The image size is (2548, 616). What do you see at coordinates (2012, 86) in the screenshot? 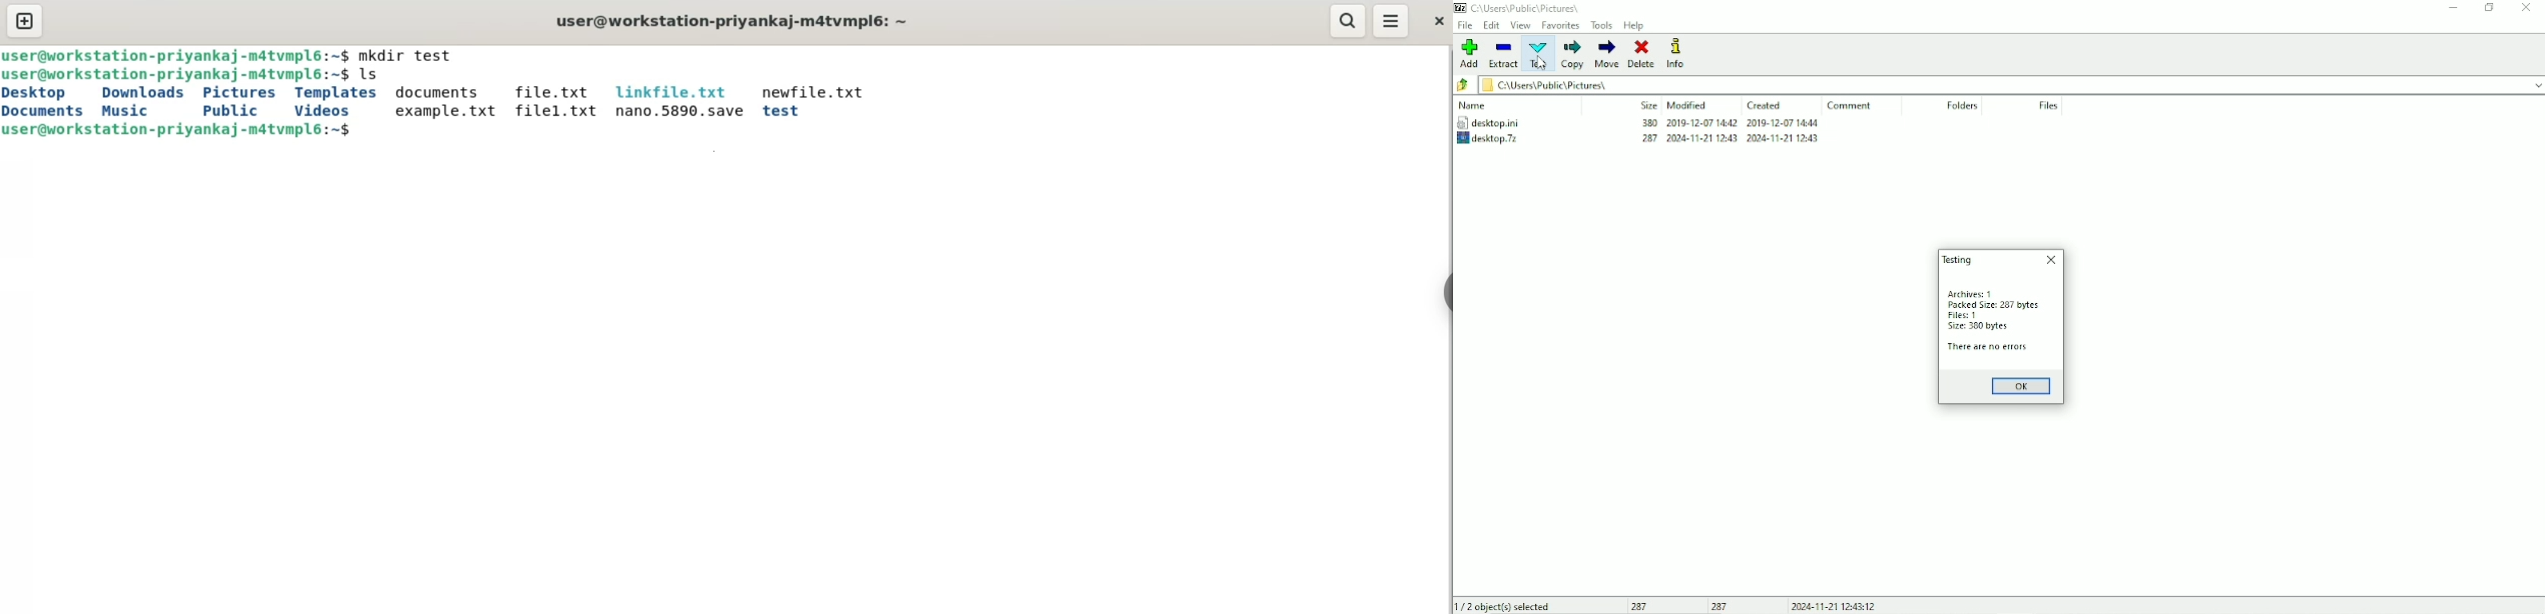
I see `c\Users\Public\Pictures\` at bounding box center [2012, 86].